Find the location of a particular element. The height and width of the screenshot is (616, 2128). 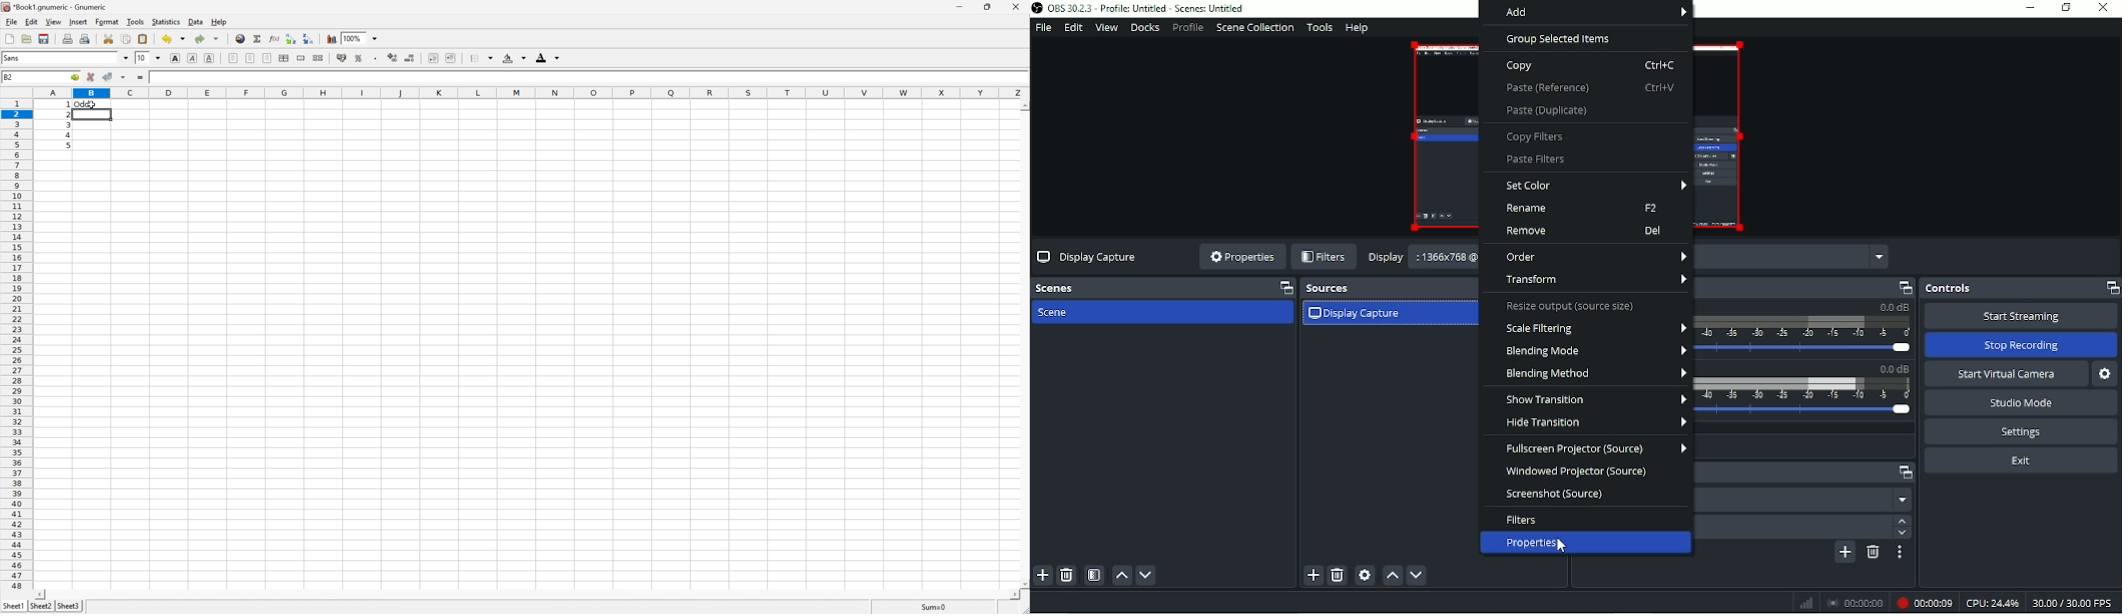

View is located at coordinates (1106, 27).